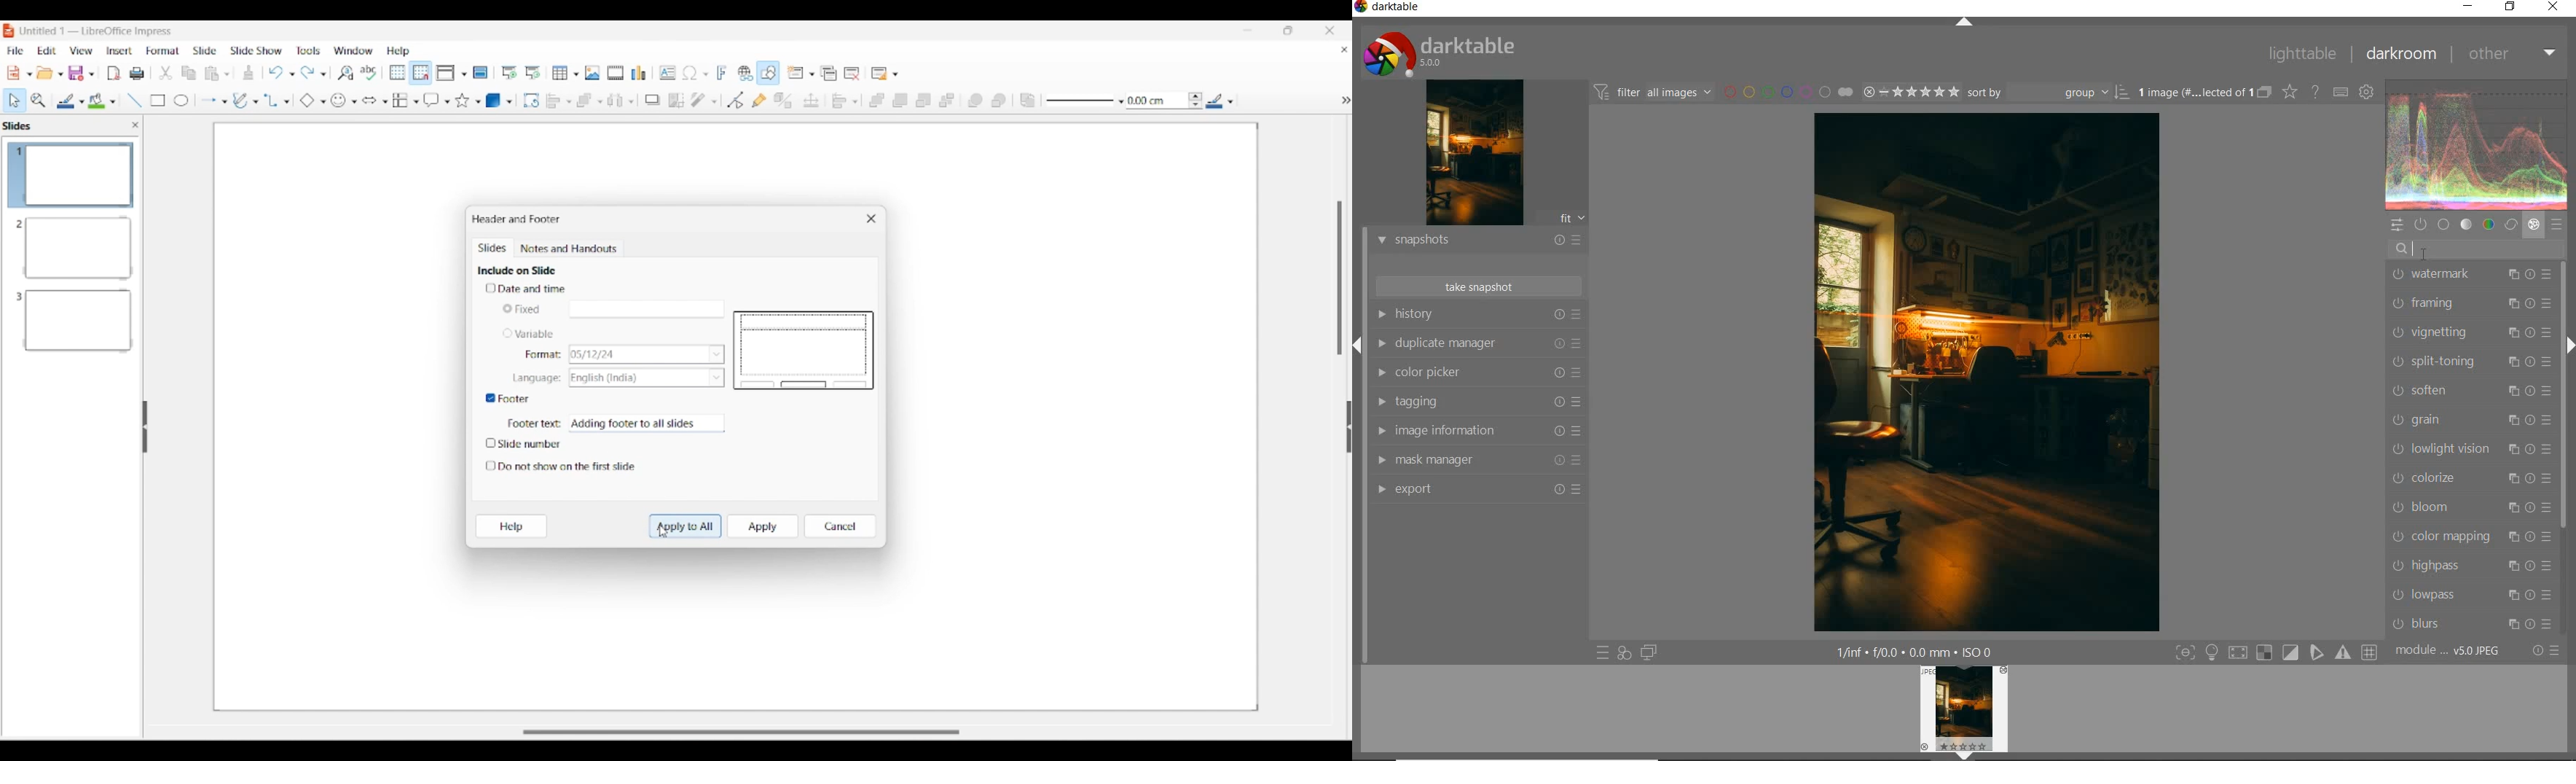 The height and width of the screenshot is (784, 2576). Describe the element at coordinates (1247, 30) in the screenshot. I see `Minimize` at that location.